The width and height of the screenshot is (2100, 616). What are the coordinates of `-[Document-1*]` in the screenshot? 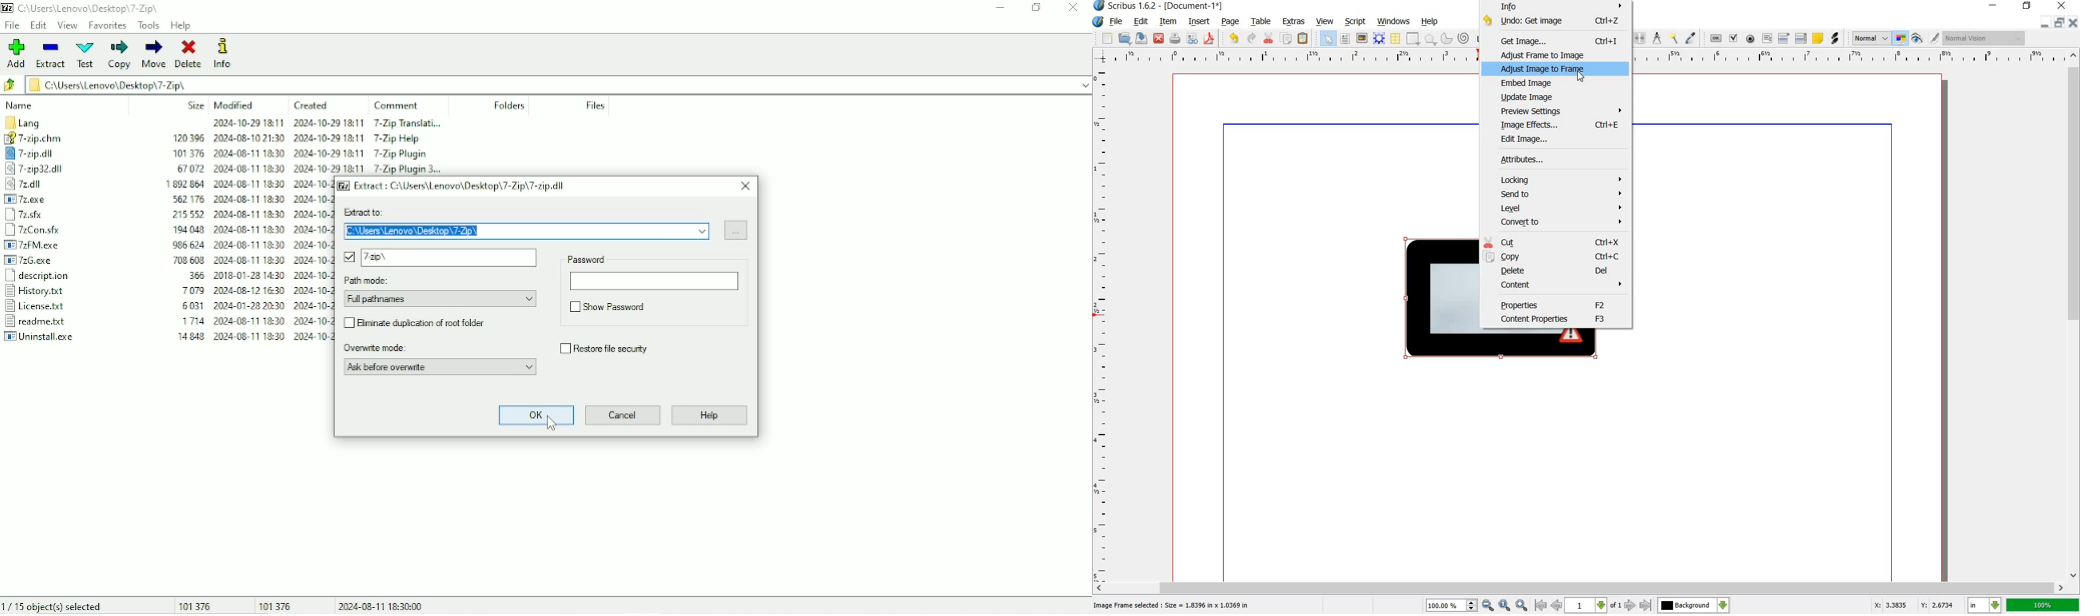 It's located at (1193, 6).